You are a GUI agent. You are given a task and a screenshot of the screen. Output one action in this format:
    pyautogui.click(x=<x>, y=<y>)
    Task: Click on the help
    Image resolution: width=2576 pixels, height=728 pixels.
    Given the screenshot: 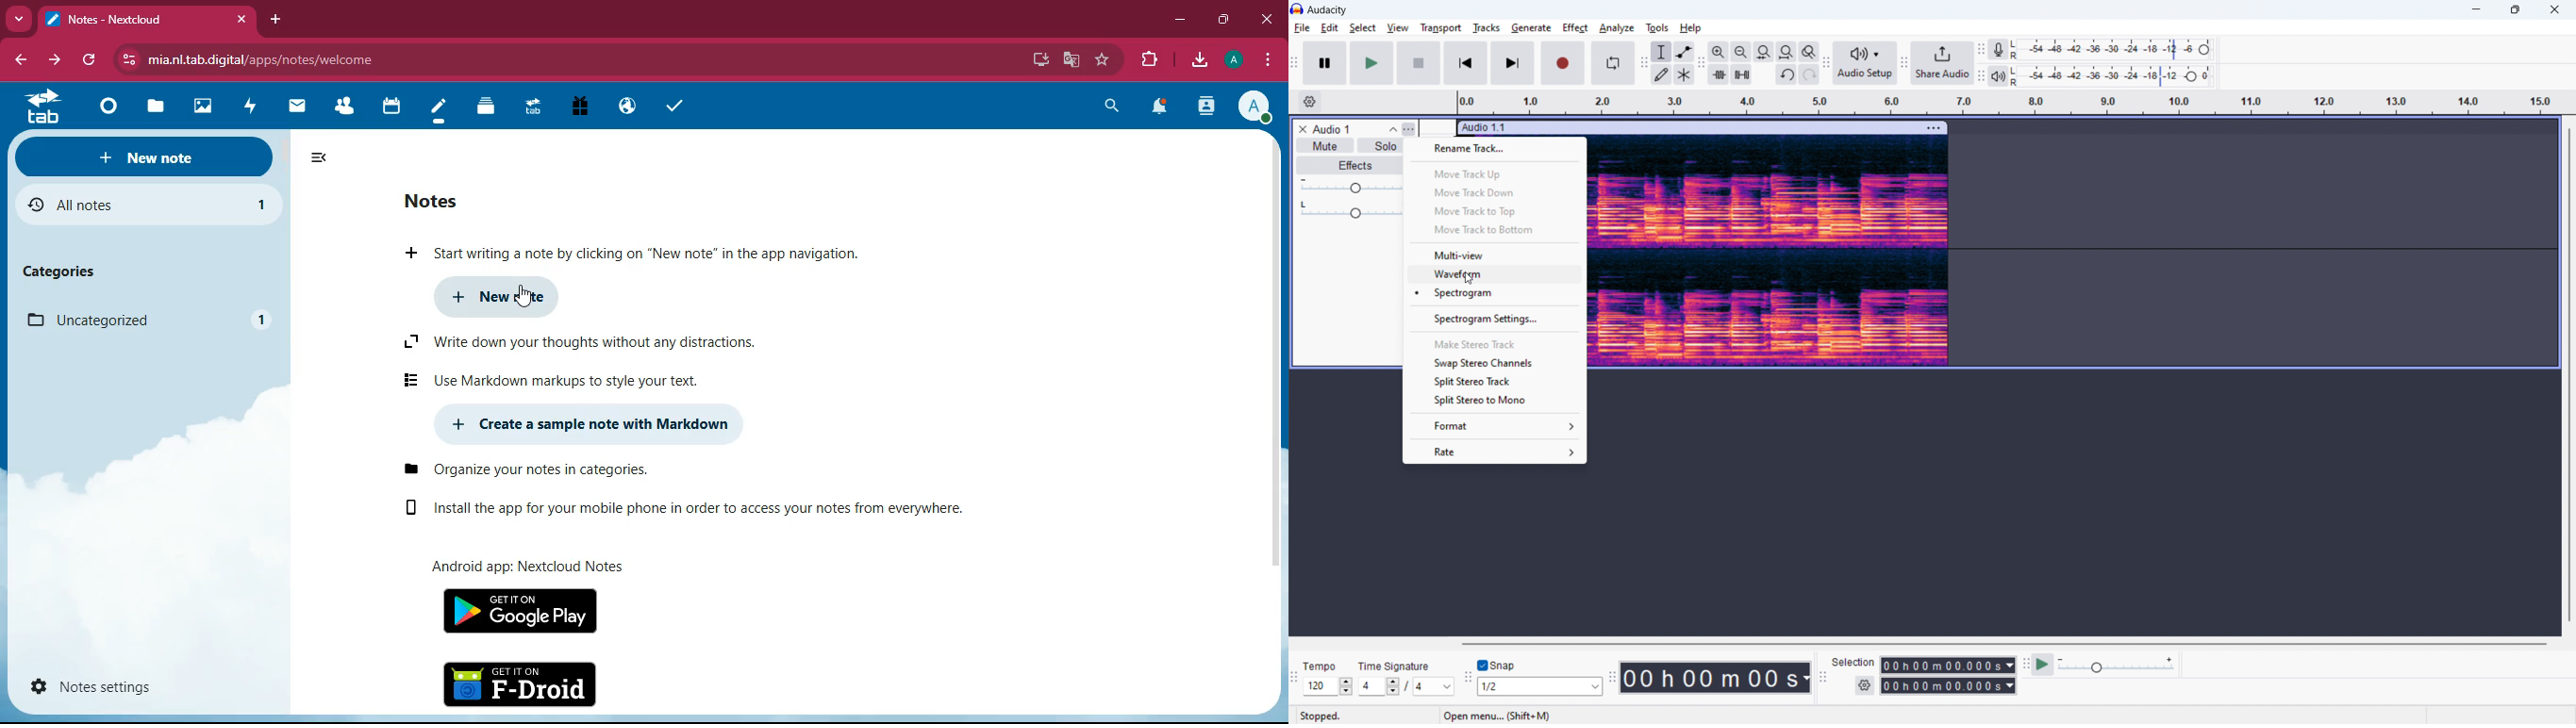 What is the action you would take?
    pyautogui.click(x=1692, y=29)
    